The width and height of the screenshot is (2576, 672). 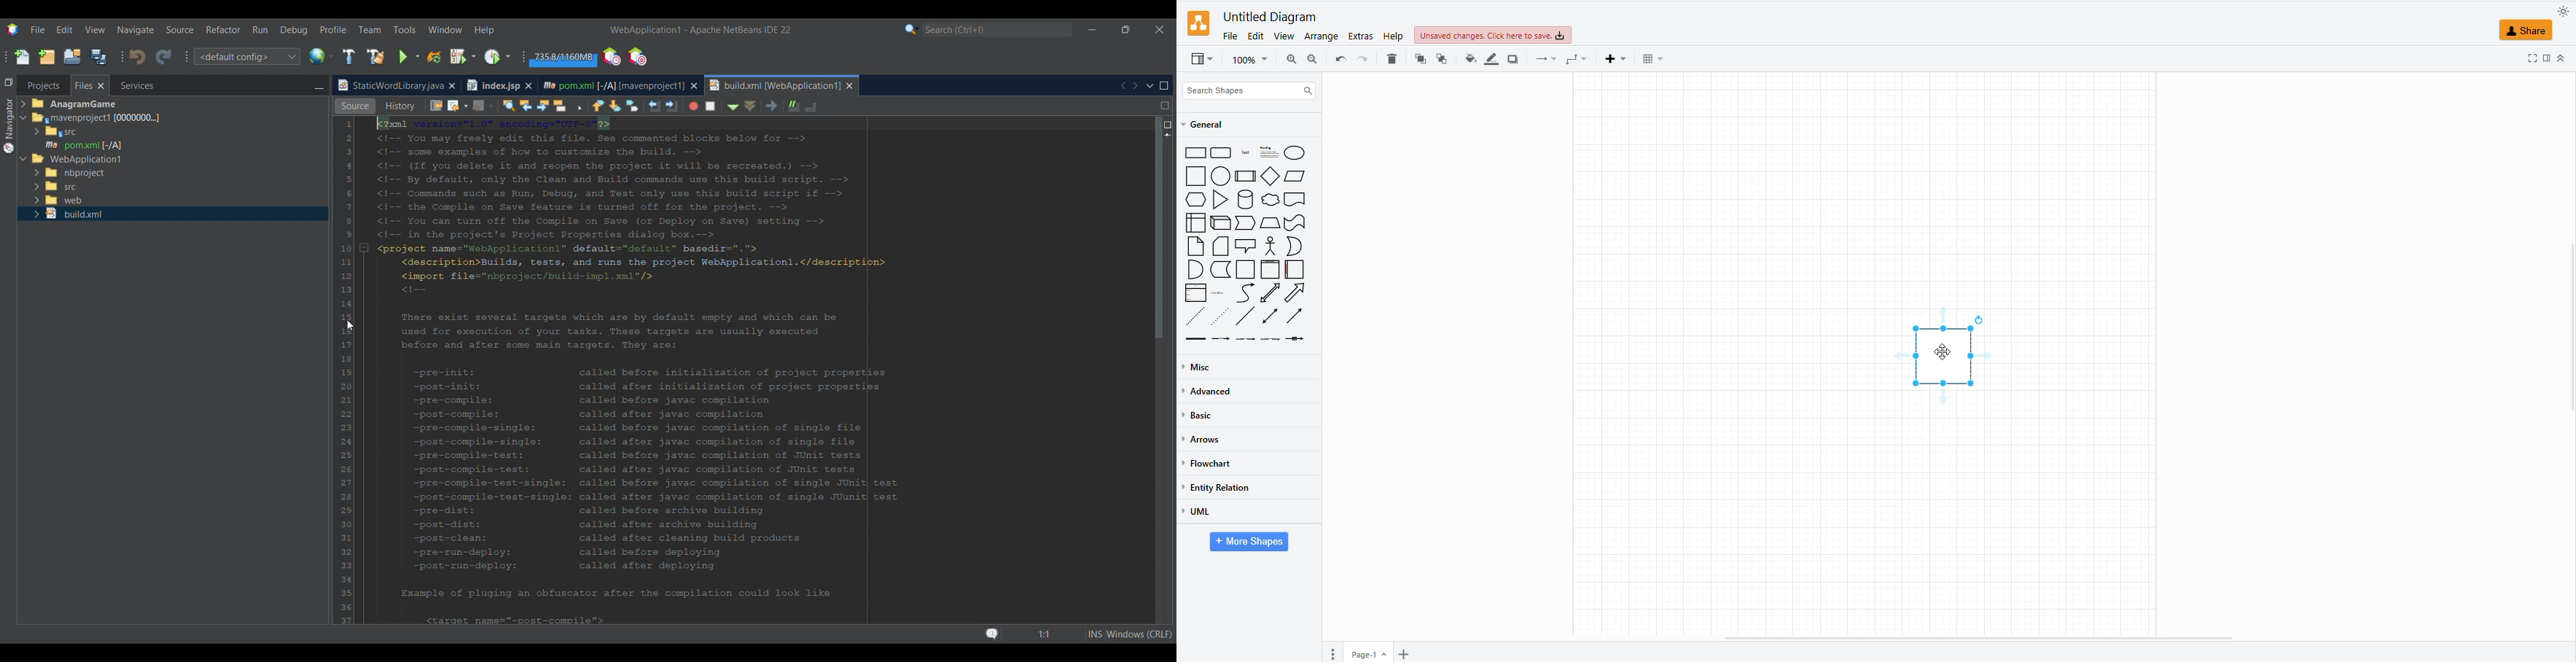 I want to click on tape, so click(x=1296, y=223).